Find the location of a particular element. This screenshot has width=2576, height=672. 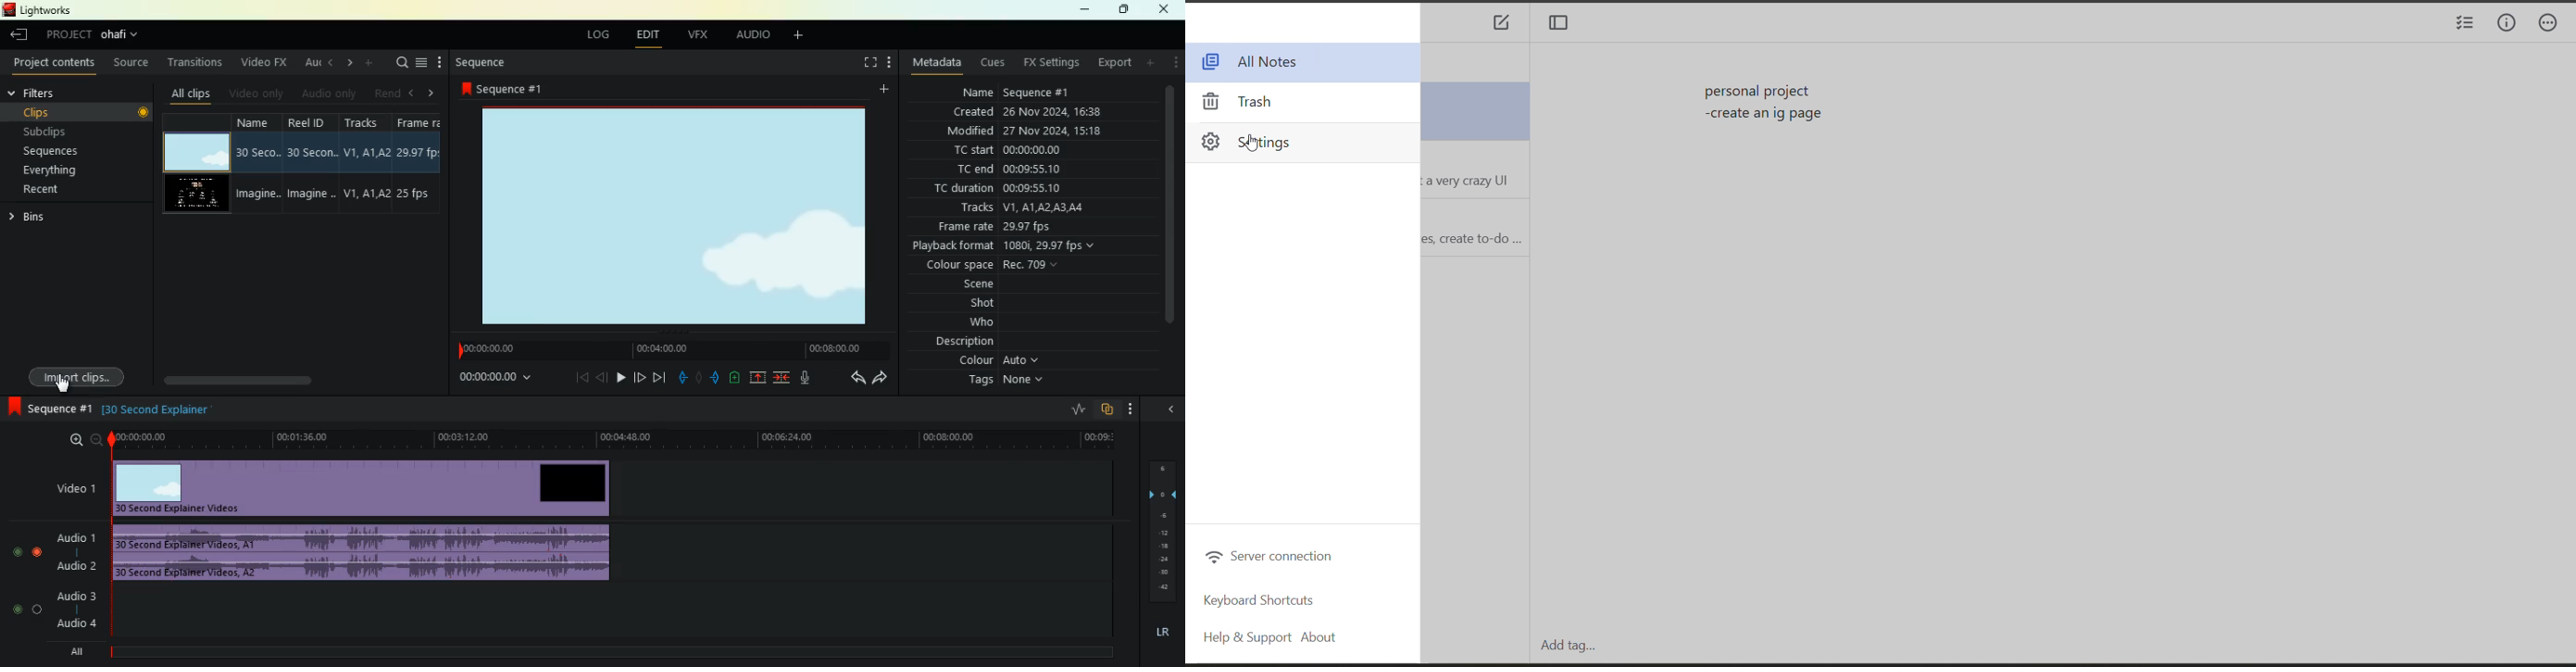

note 3 is located at coordinates (1472, 226).